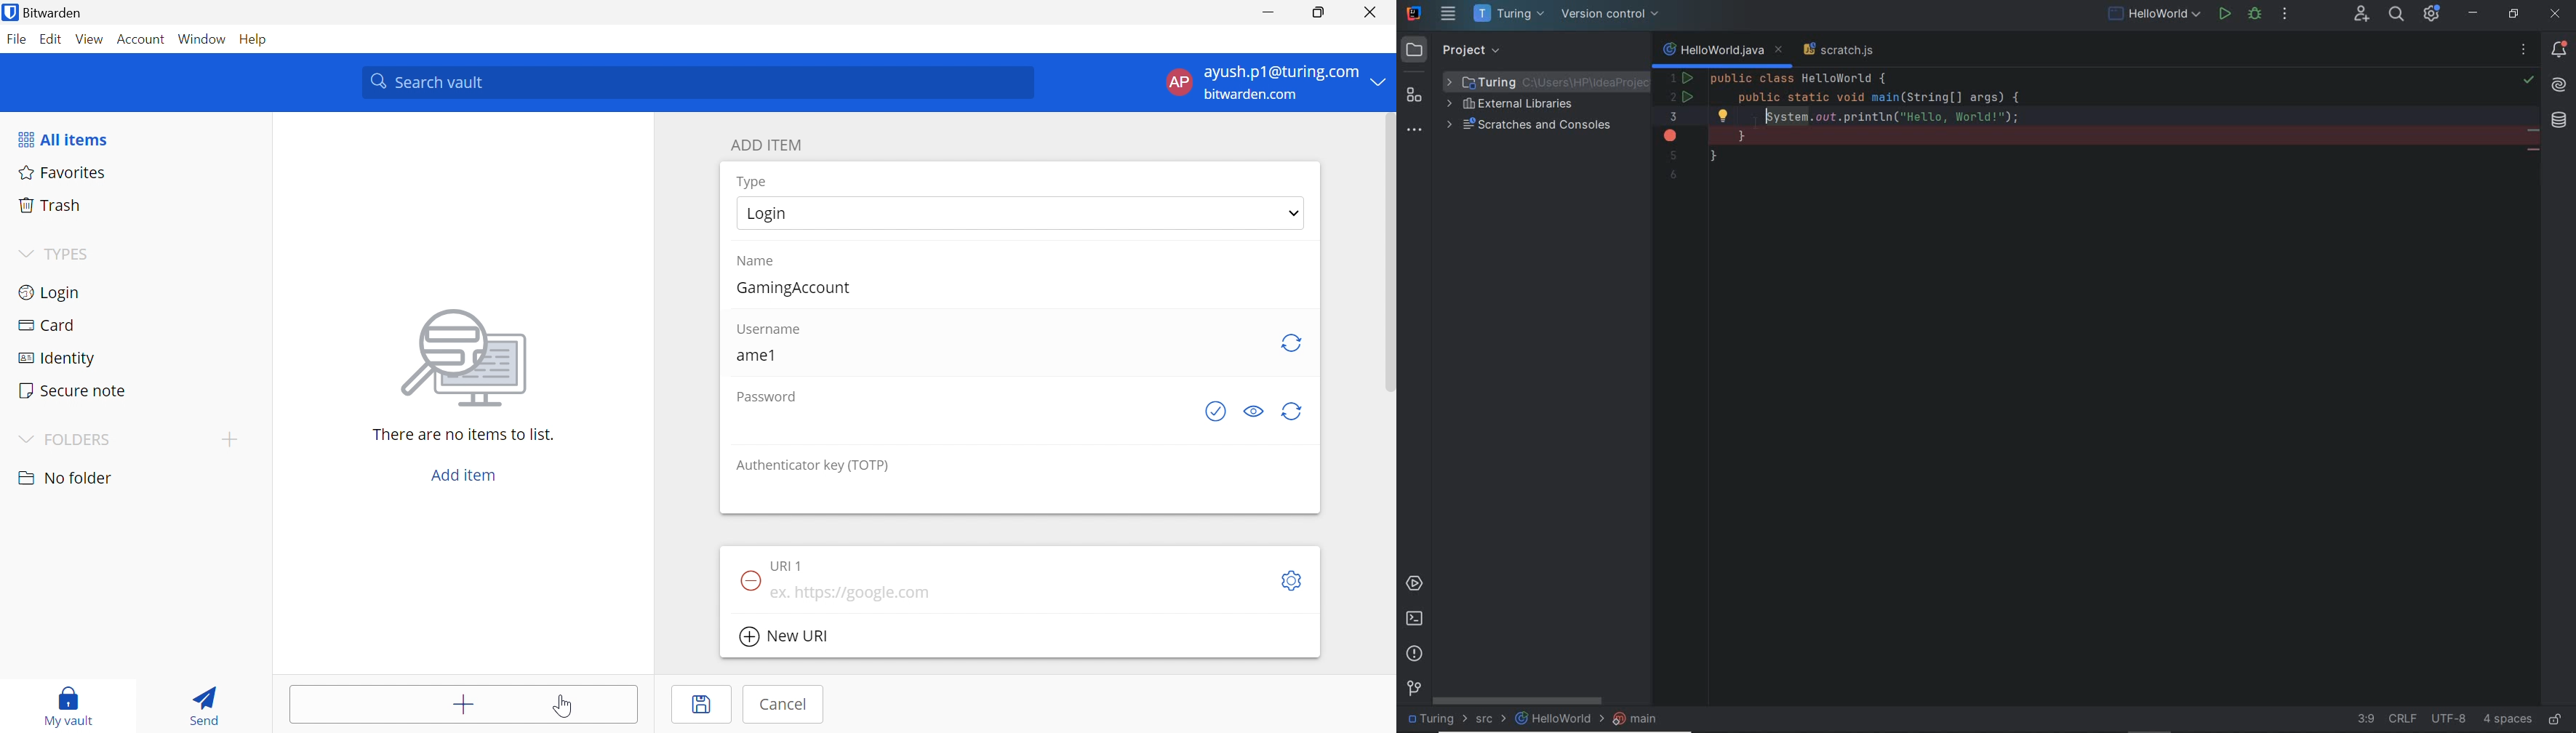 Image resolution: width=2576 pixels, height=756 pixels. What do you see at coordinates (55, 207) in the screenshot?
I see `Trash` at bounding box center [55, 207].